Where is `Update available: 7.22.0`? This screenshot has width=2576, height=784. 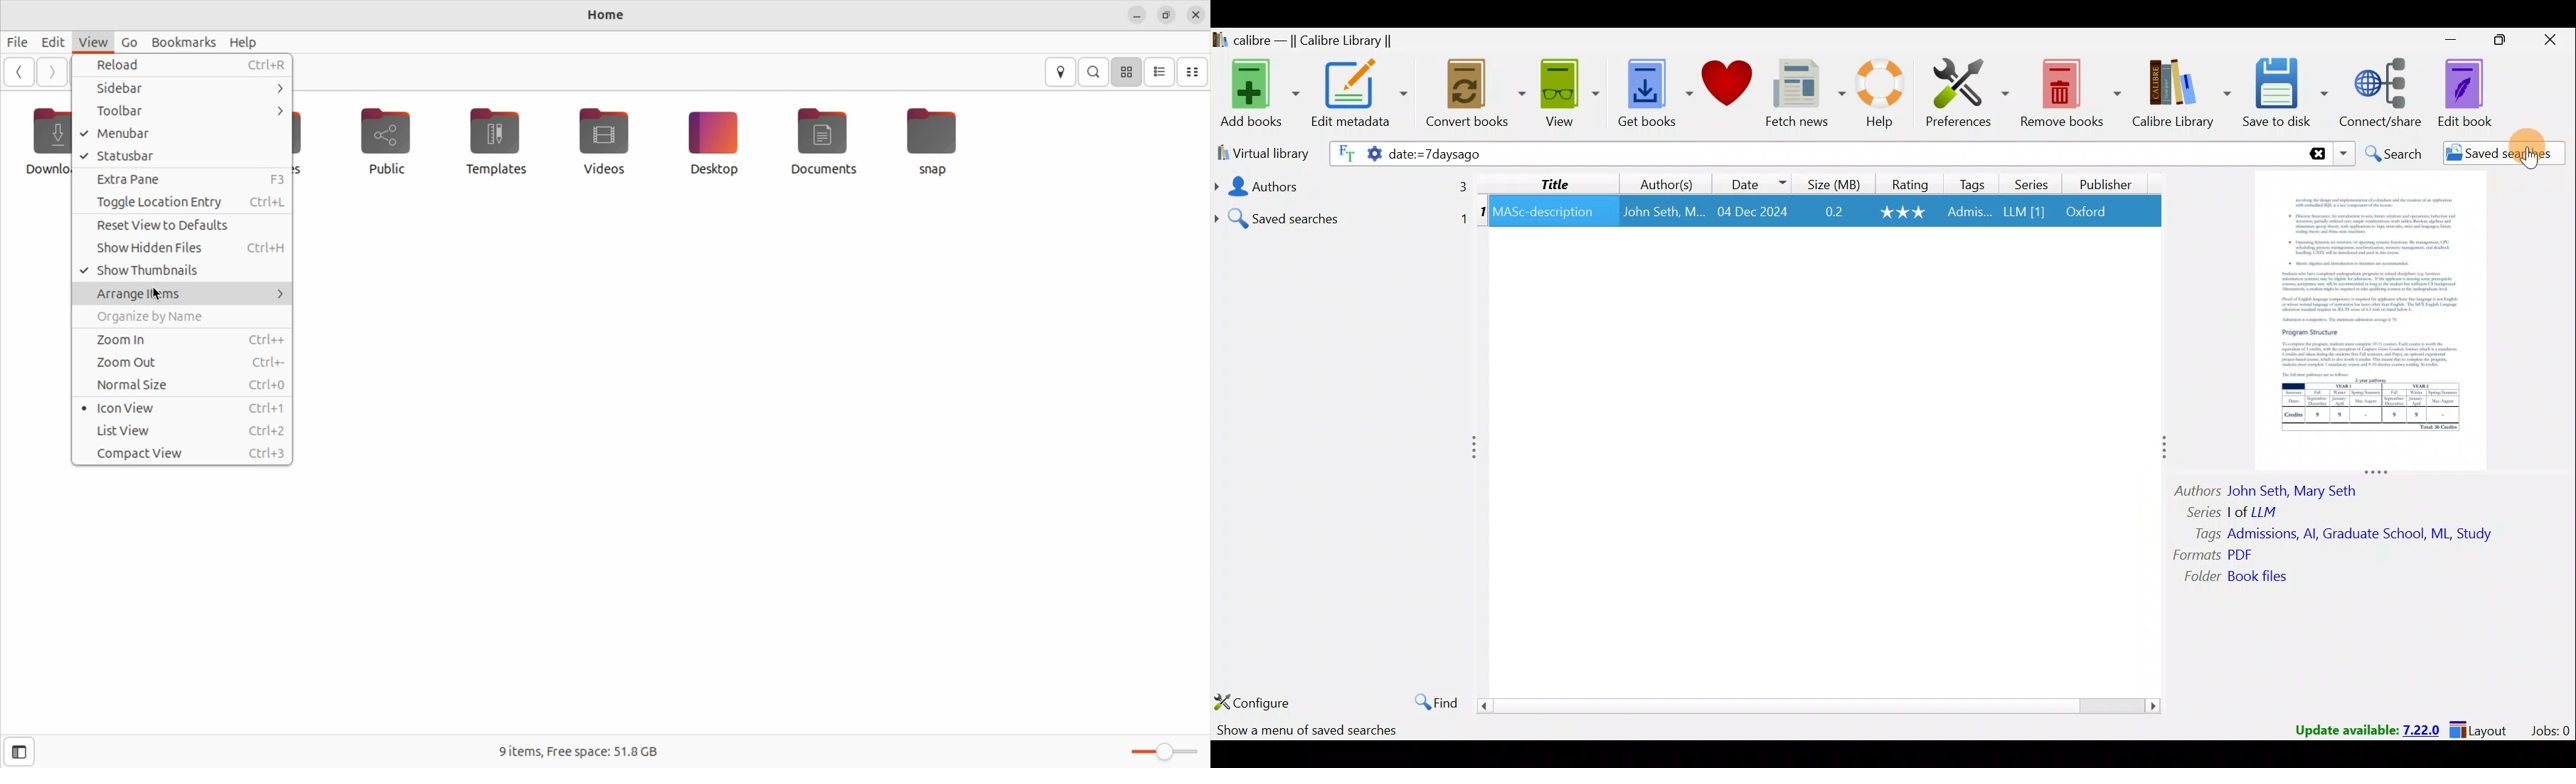 Update available: 7.22.0 is located at coordinates (2360, 728).